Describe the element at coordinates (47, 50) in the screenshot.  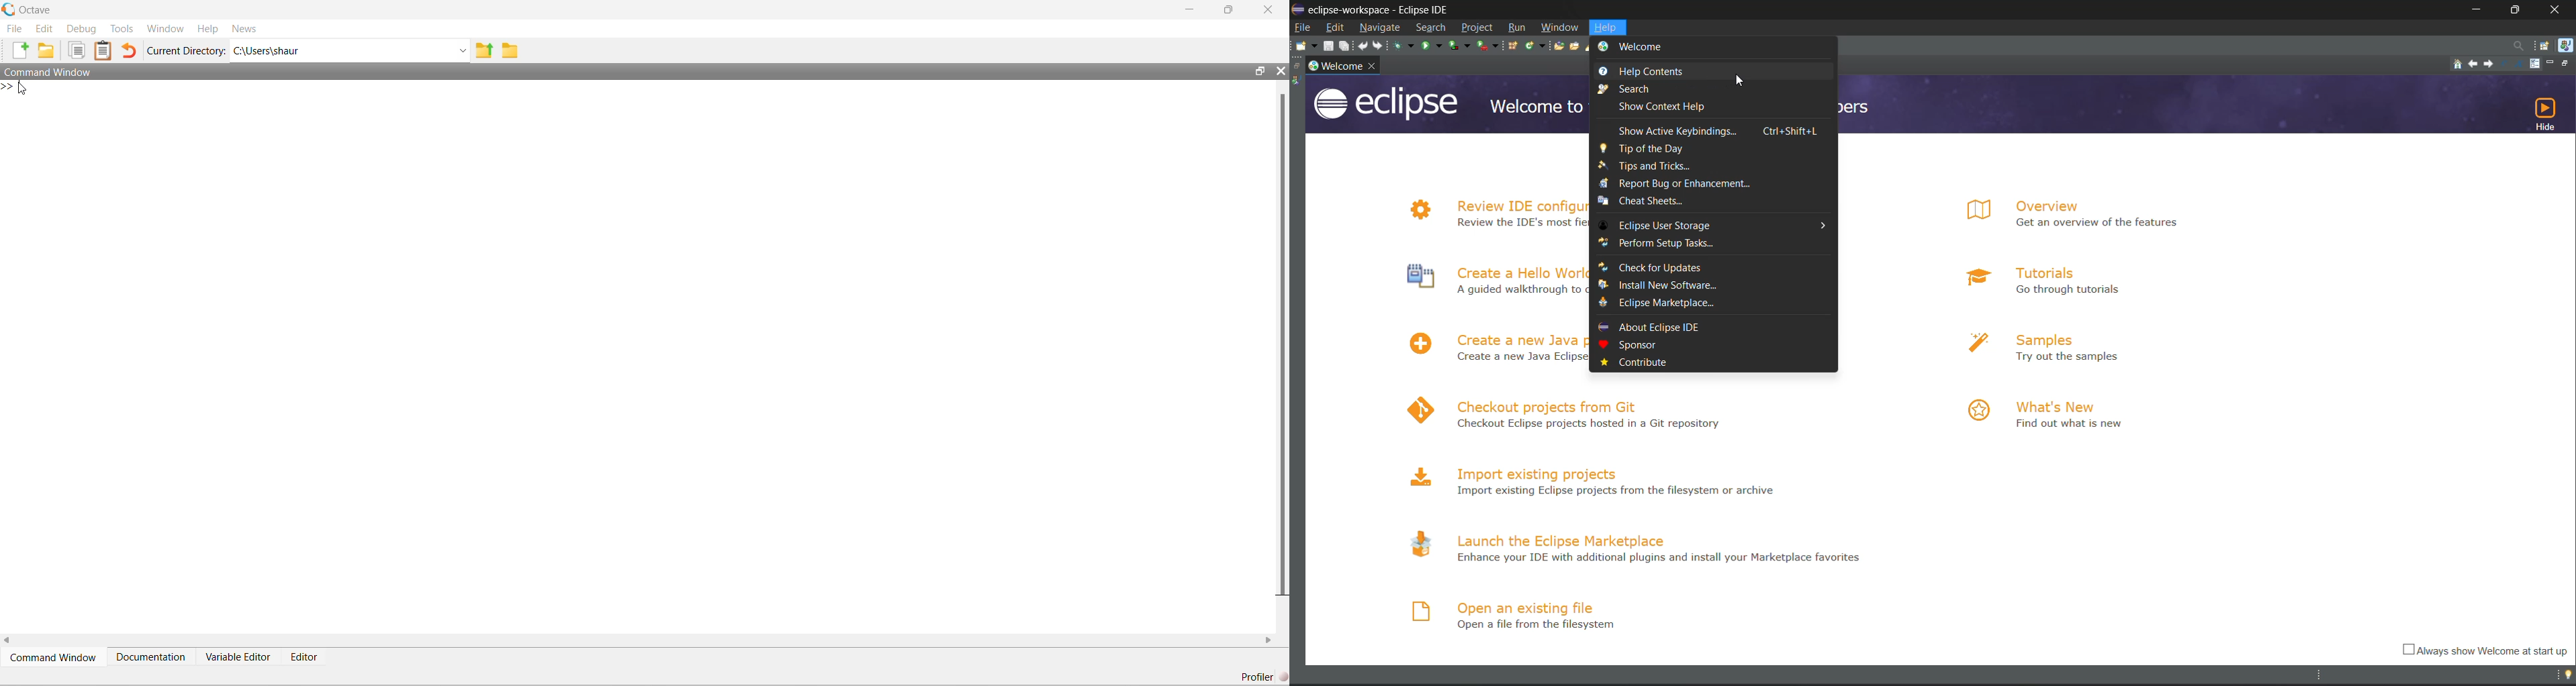
I see `New Folder` at that location.